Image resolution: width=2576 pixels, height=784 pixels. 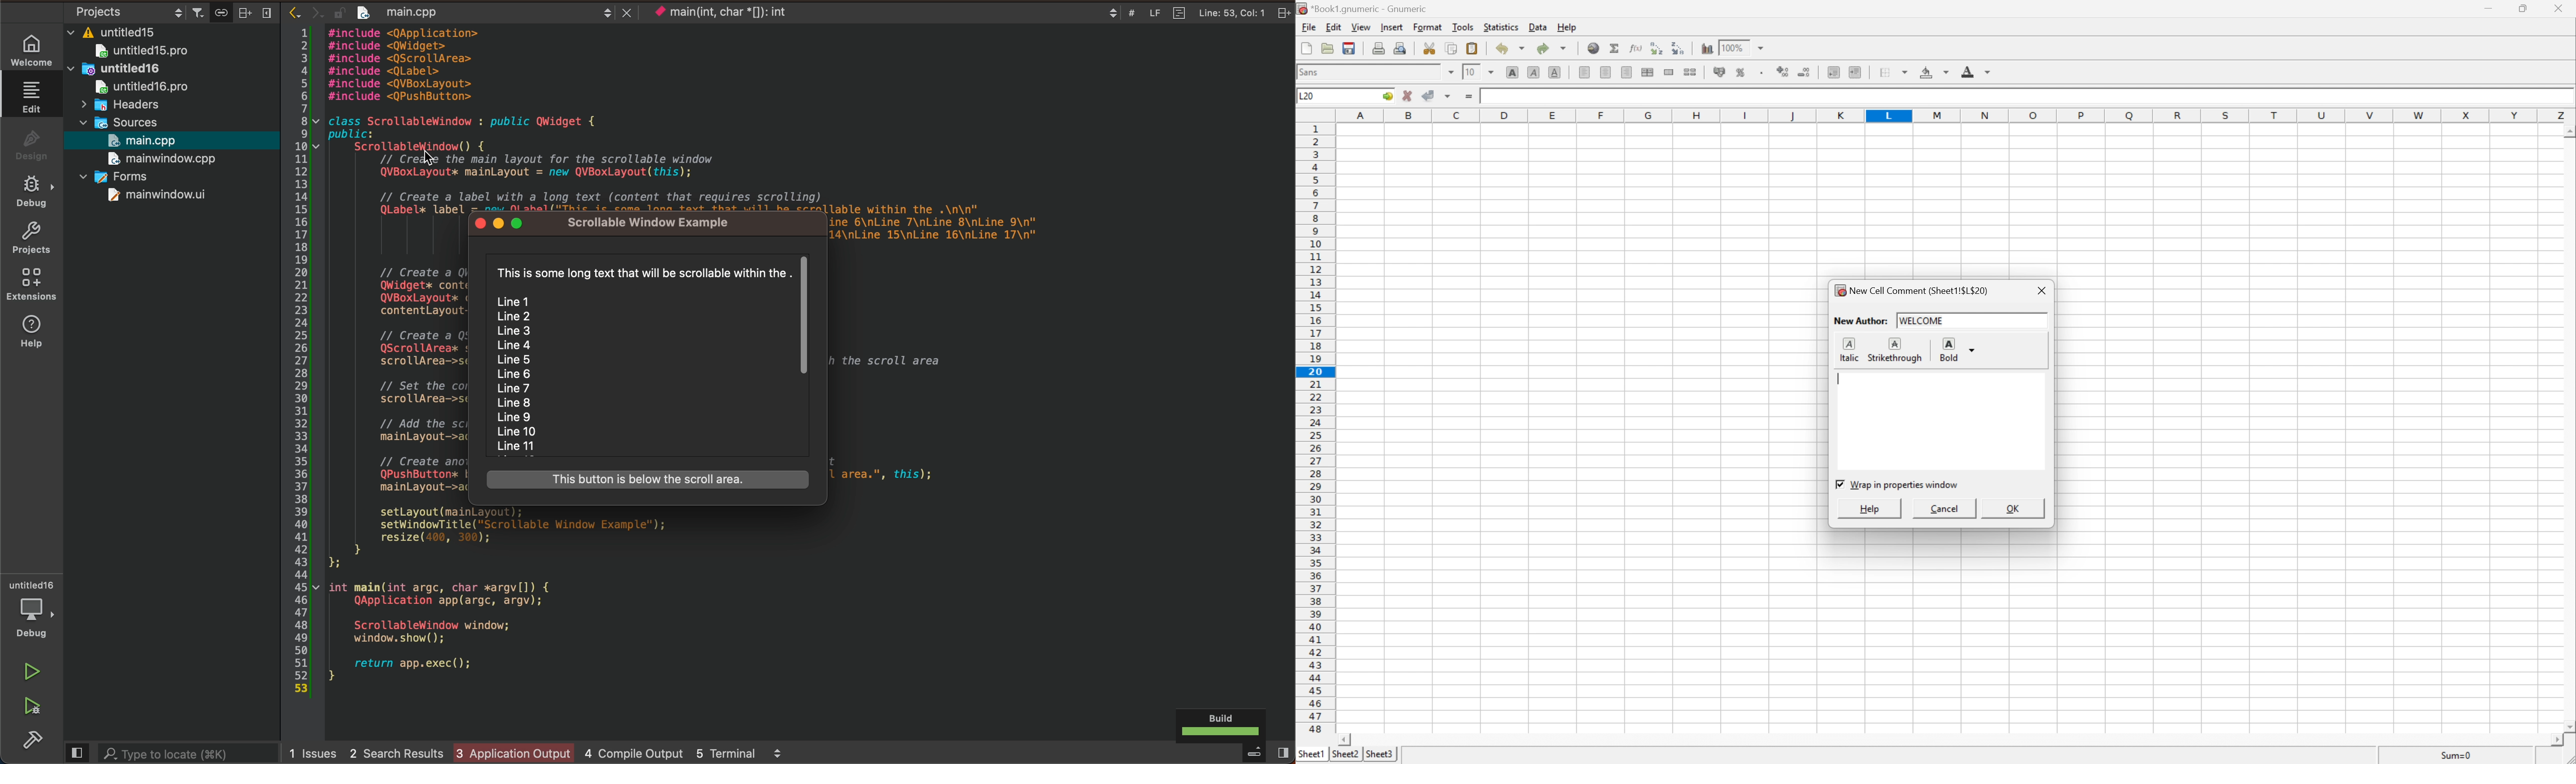 I want to click on files and folders, so click(x=170, y=34).